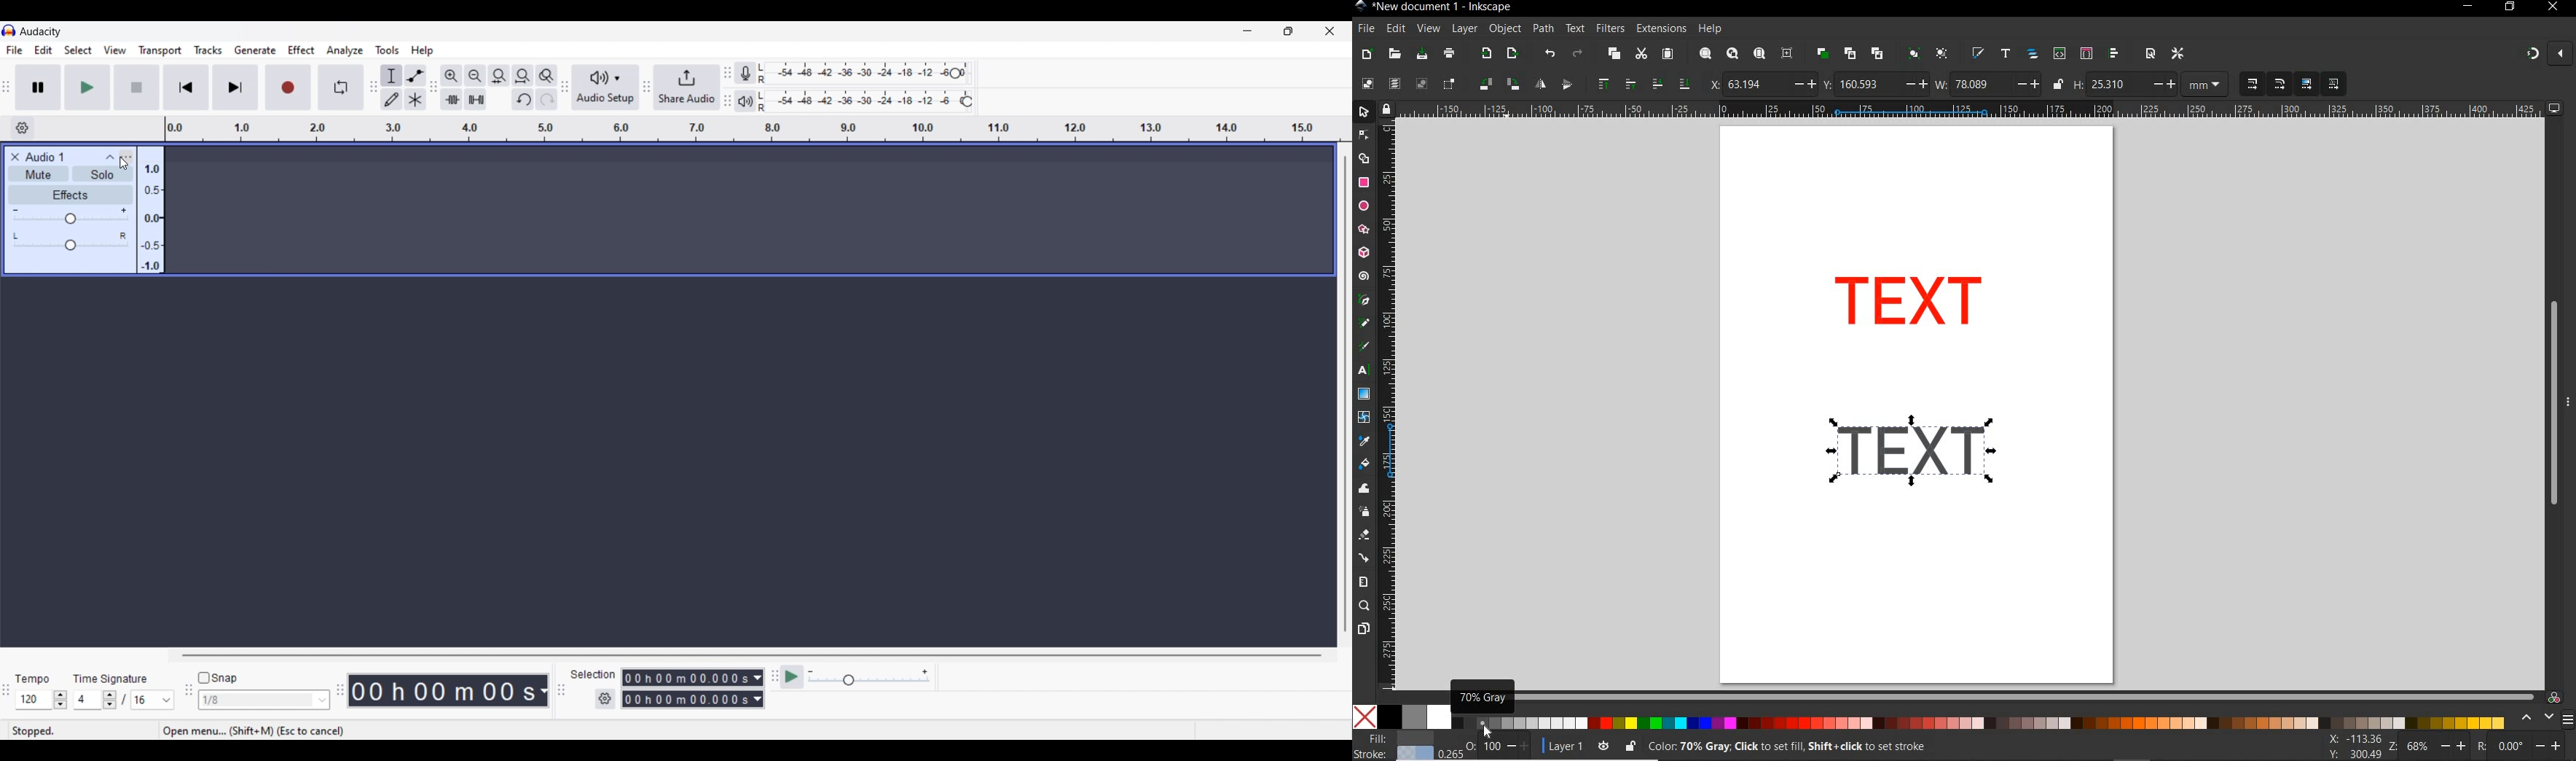 The image size is (2576, 784). What do you see at coordinates (415, 100) in the screenshot?
I see `Multitool` at bounding box center [415, 100].